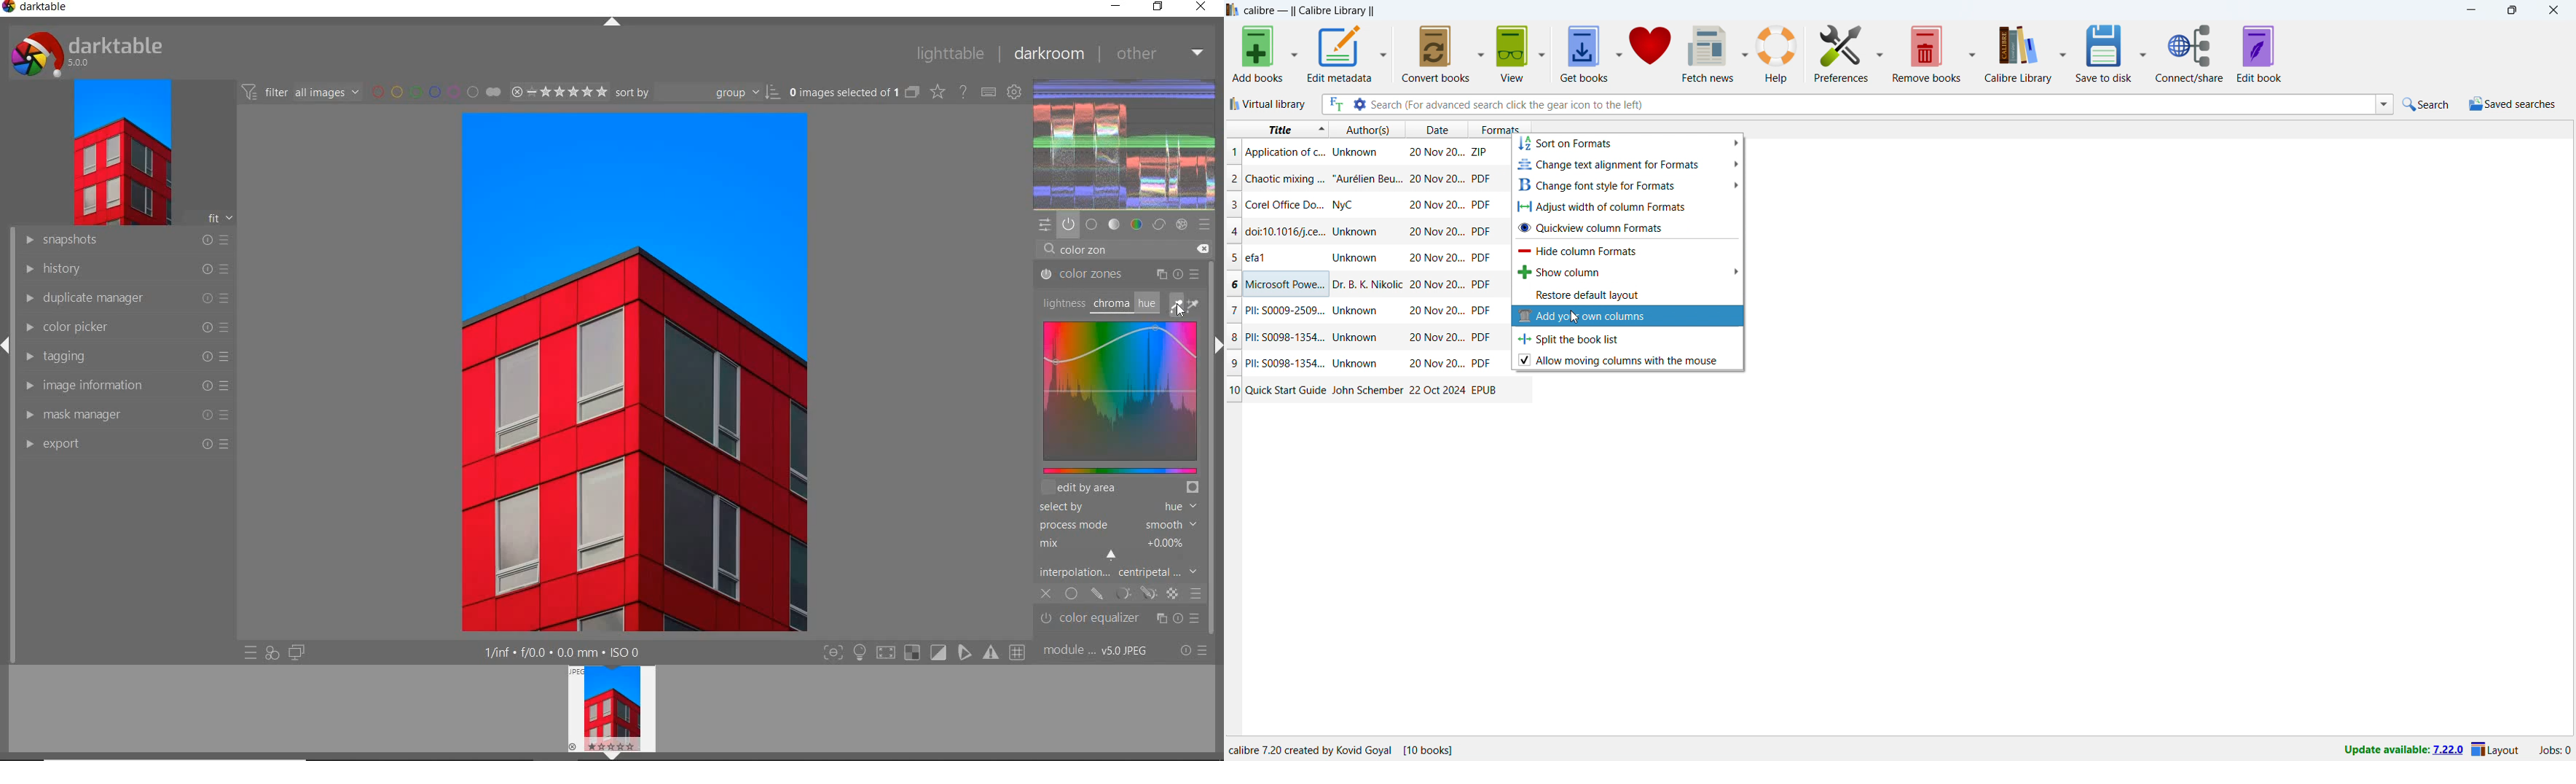 Image resolution: width=2576 pixels, height=784 pixels. I want to click on edit metadata options, so click(1384, 54).